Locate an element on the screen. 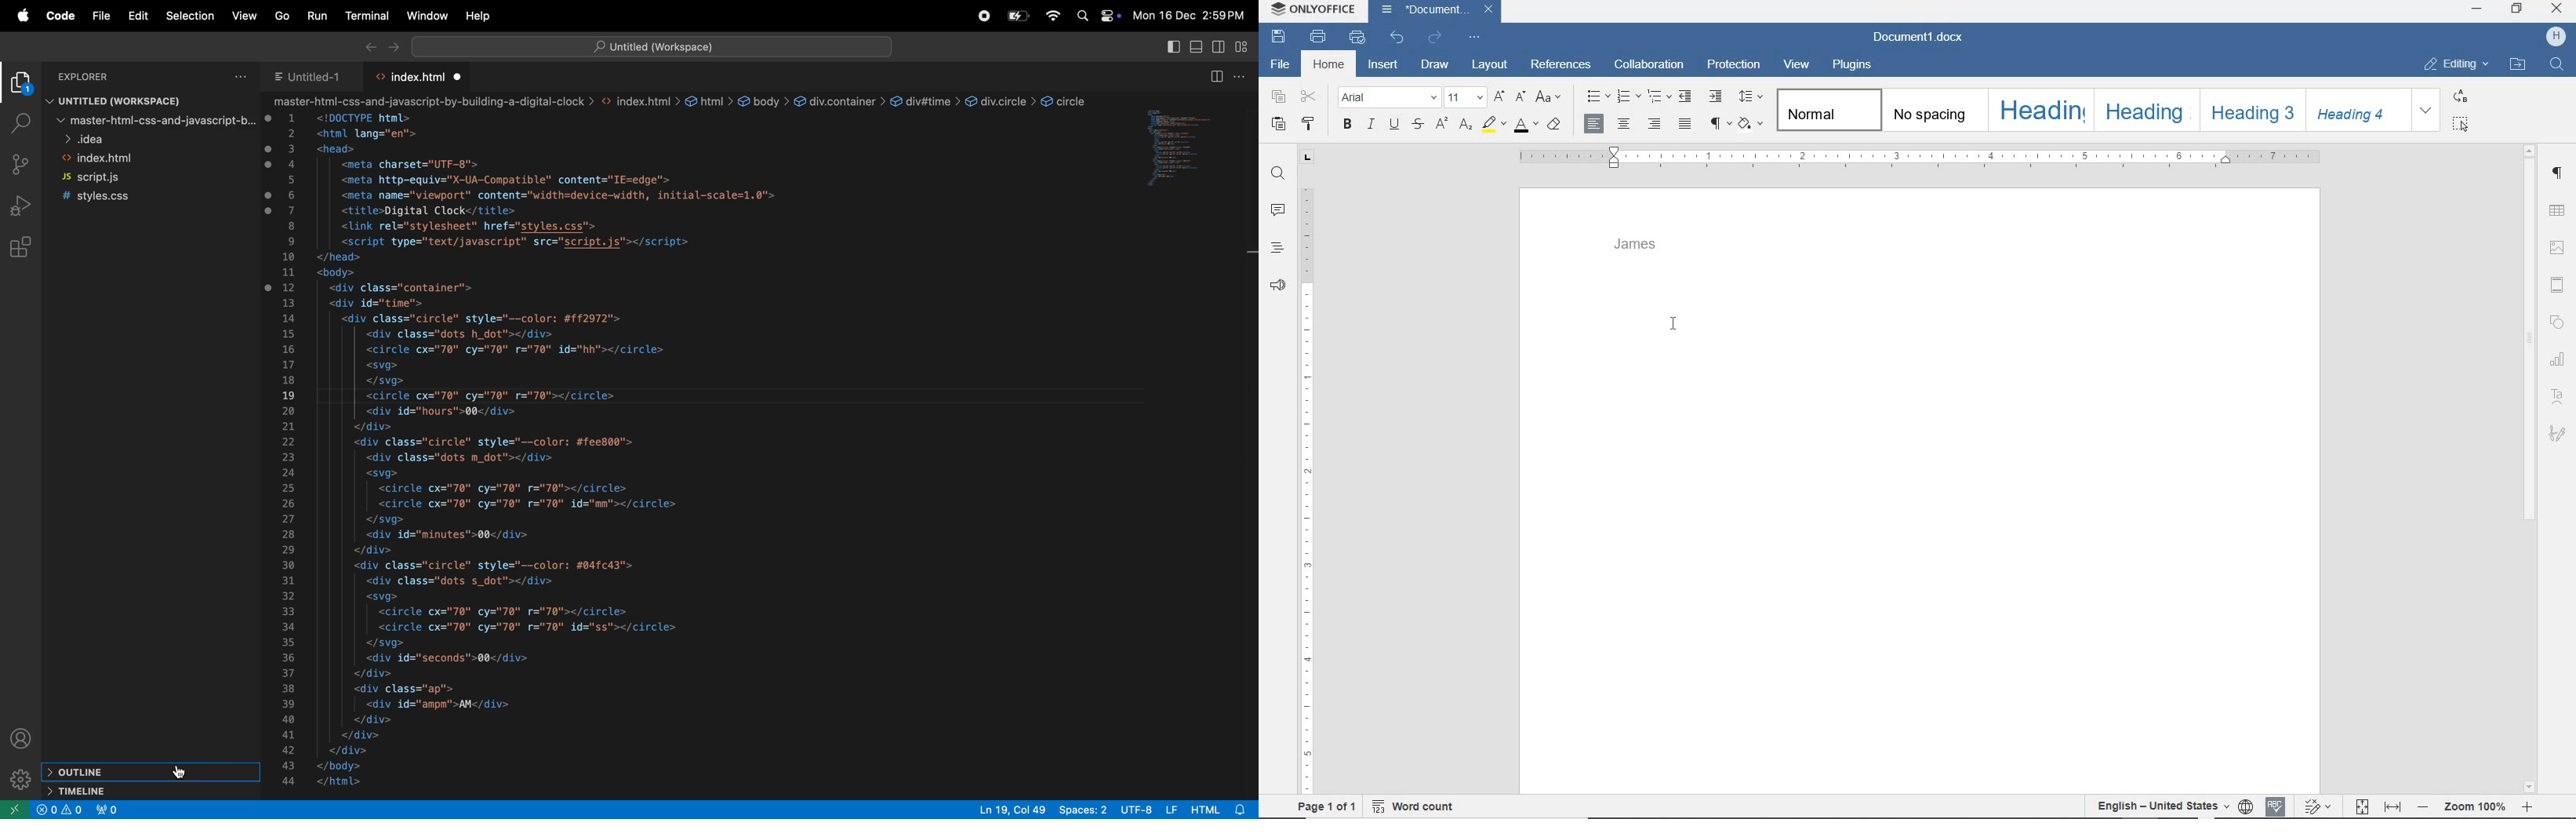  font size is located at coordinates (1466, 97).